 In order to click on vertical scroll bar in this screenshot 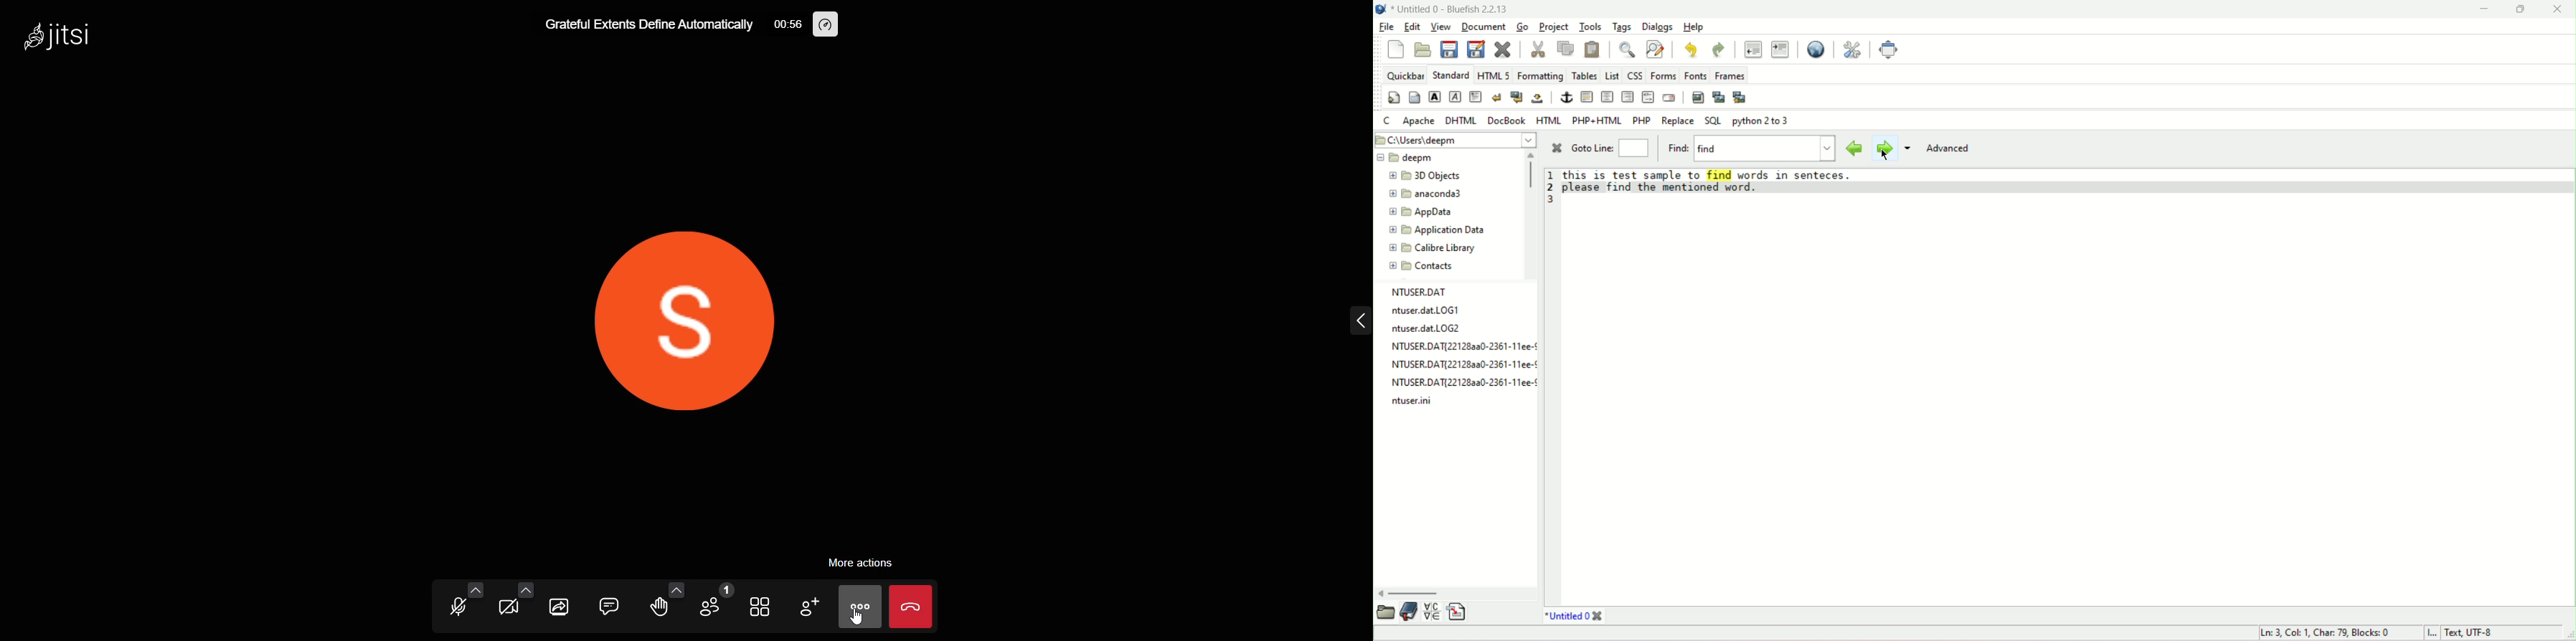, I will do `click(1530, 177)`.